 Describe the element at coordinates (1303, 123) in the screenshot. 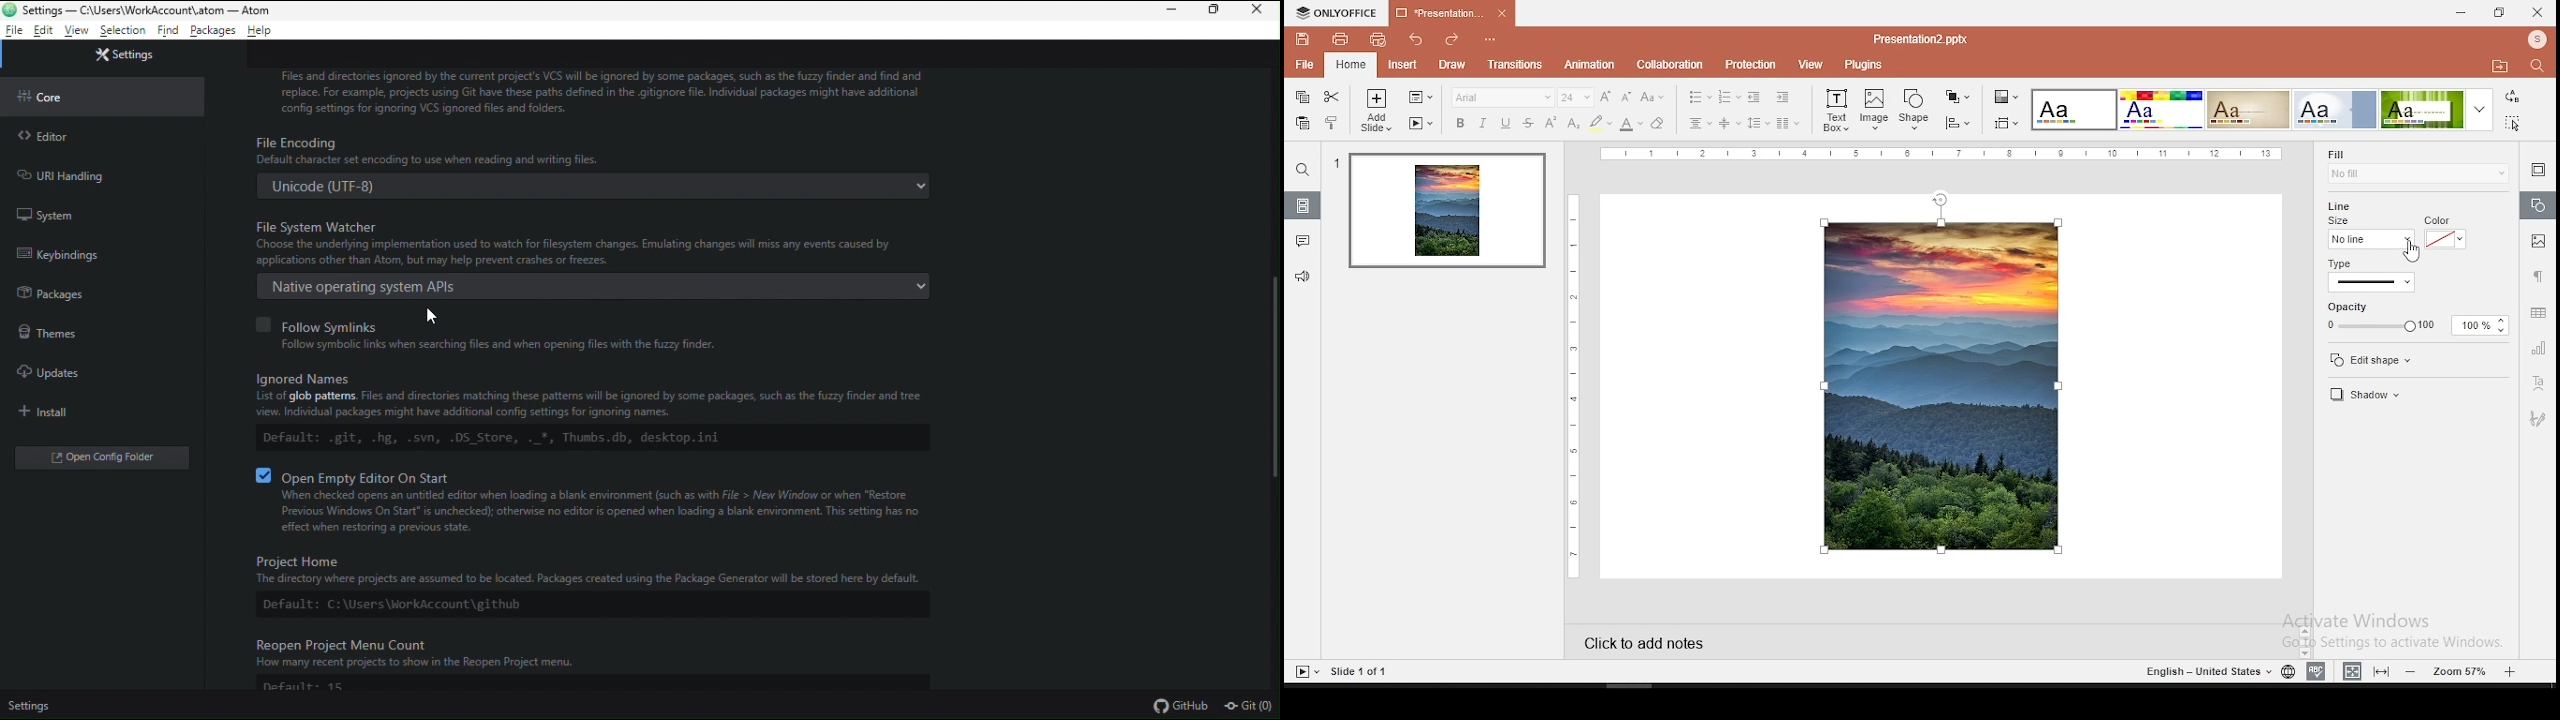

I see `paste` at that location.